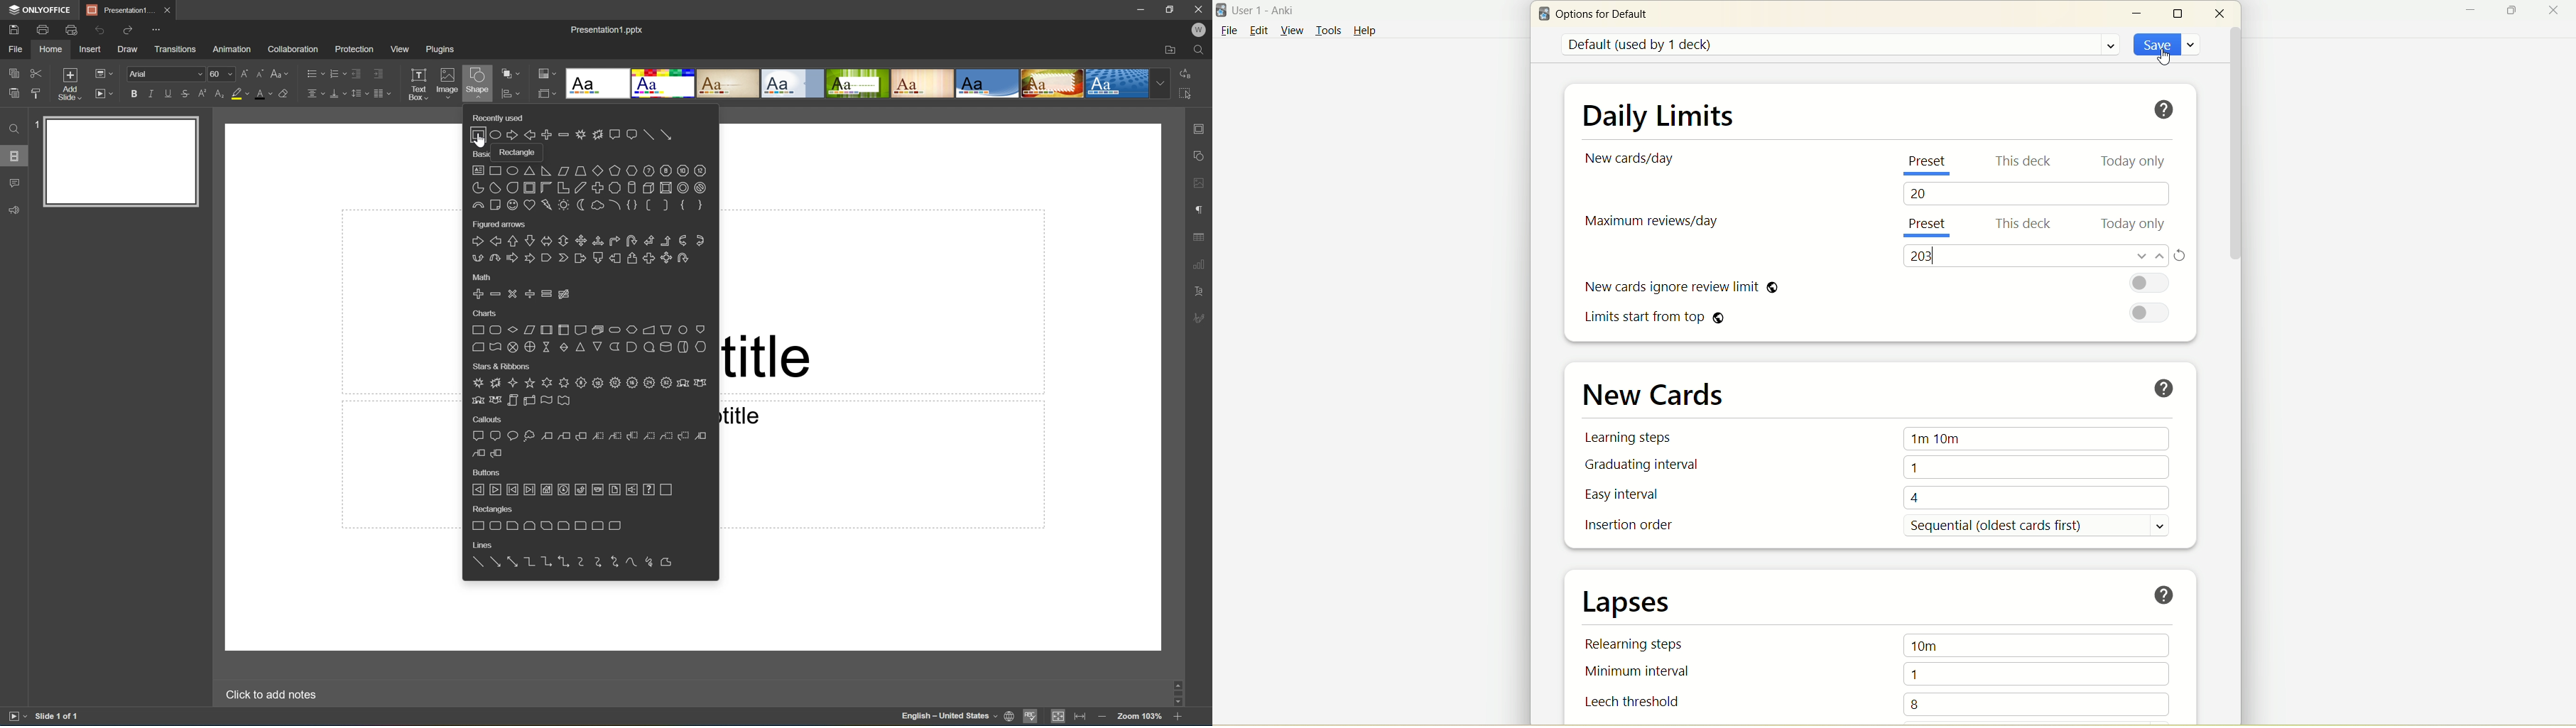 The width and height of the screenshot is (2576, 728). Describe the element at coordinates (510, 74) in the screenshot. I see `Arrange shape` at that location.